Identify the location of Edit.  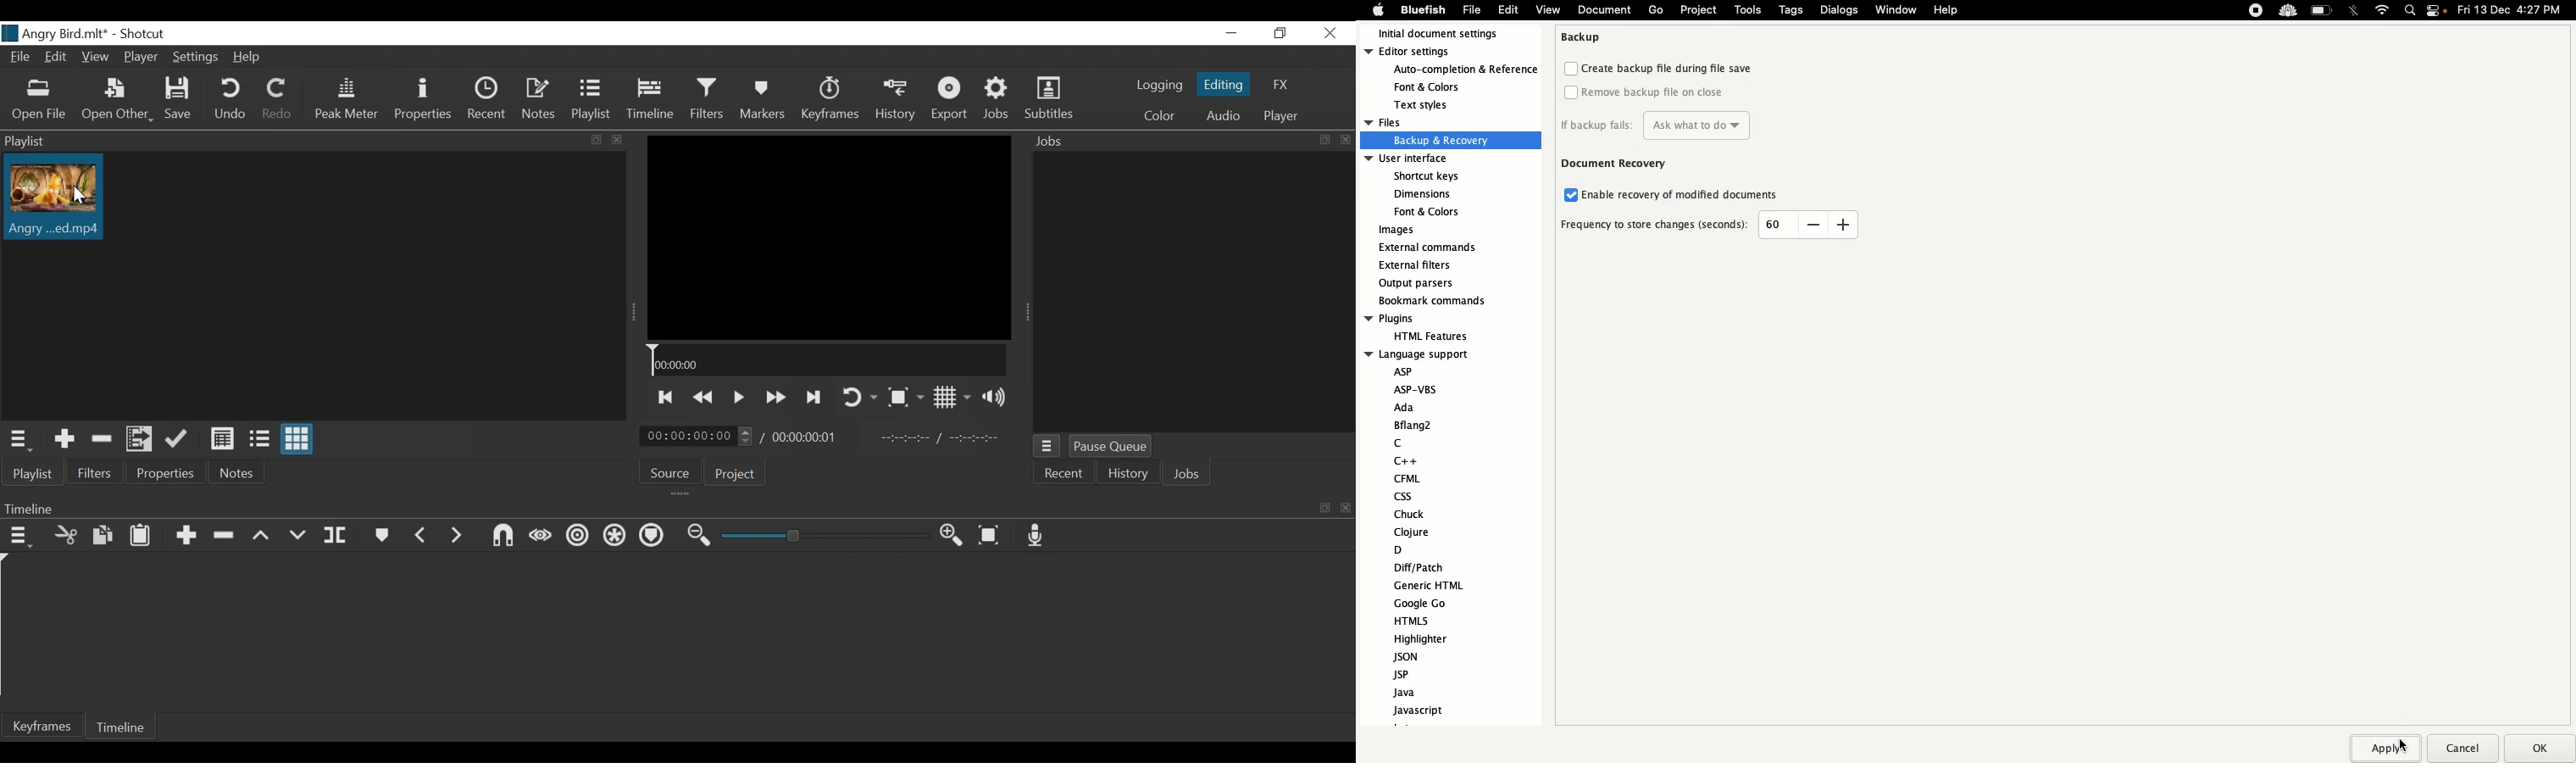
(1507, 12).